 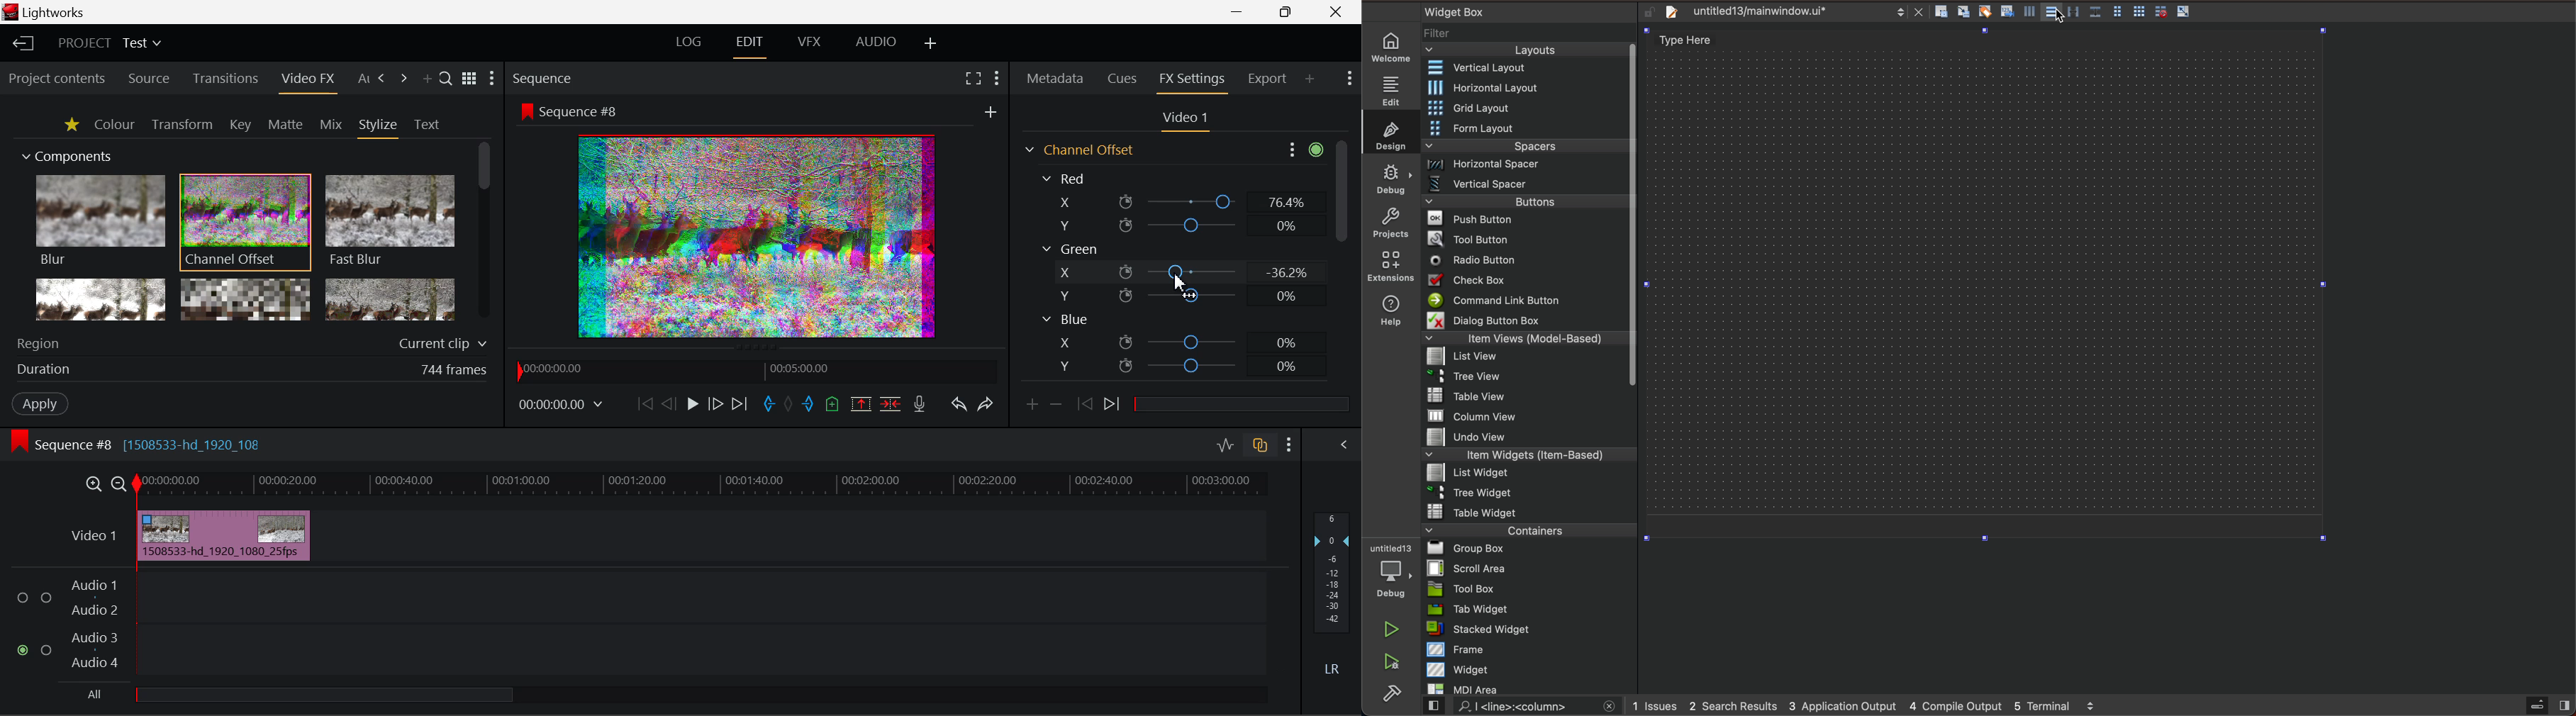 I want to click on tool box, so click(x=1525, y=589).